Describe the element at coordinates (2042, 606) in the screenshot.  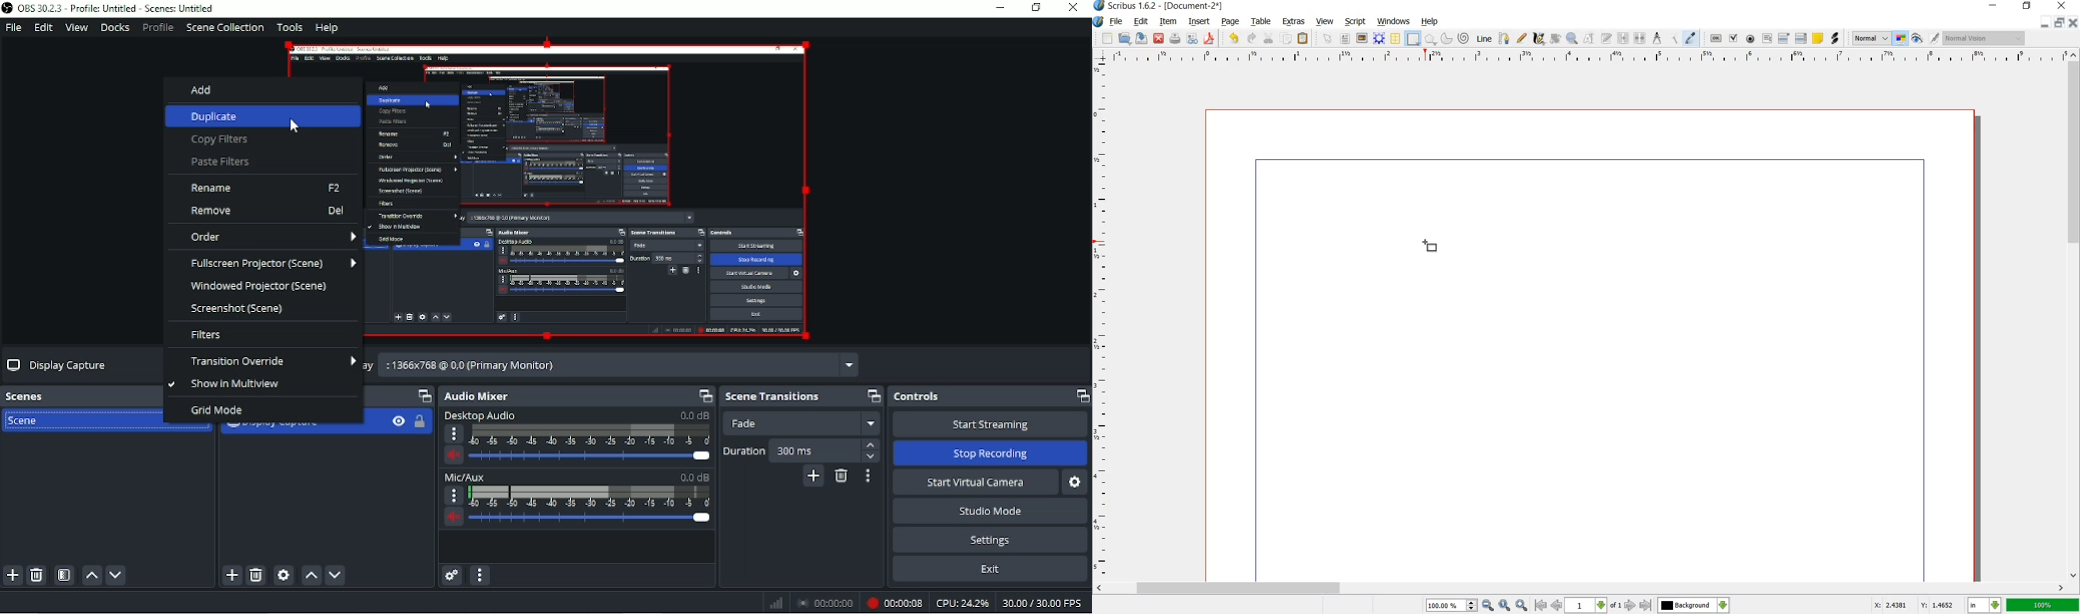
I see `100%` at that location.